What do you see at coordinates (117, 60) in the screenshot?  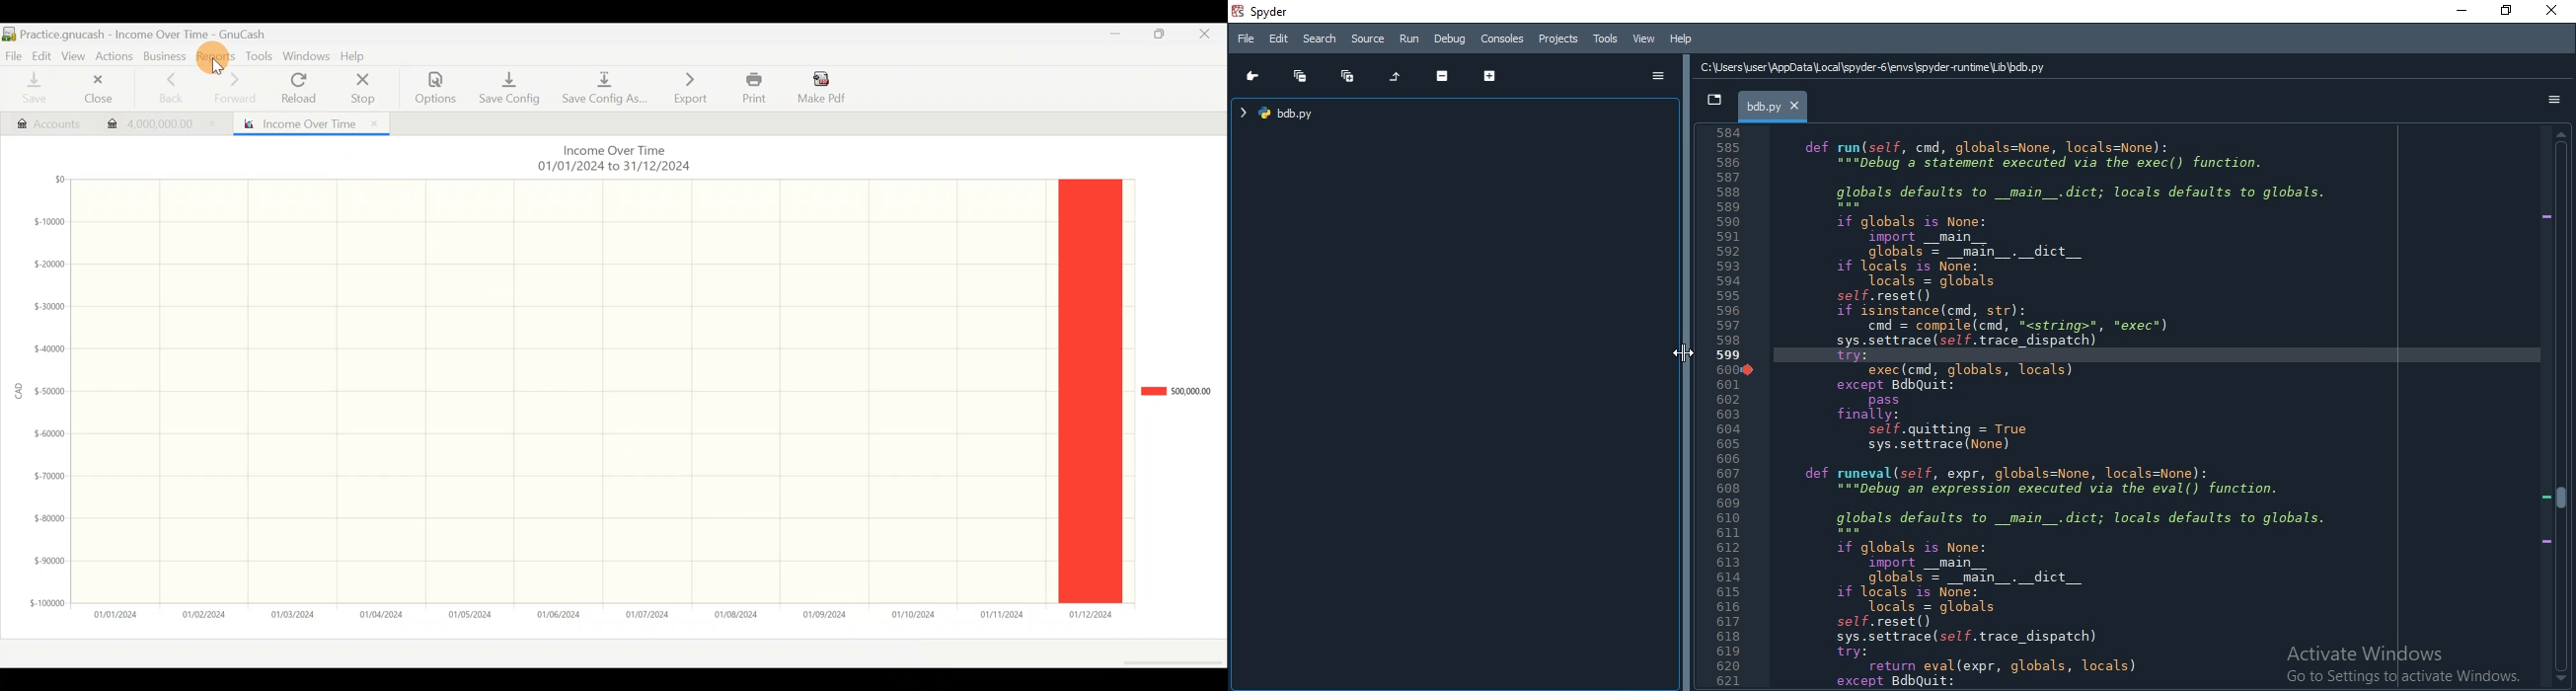 I see `Actions` at bounding box center [117, 60].